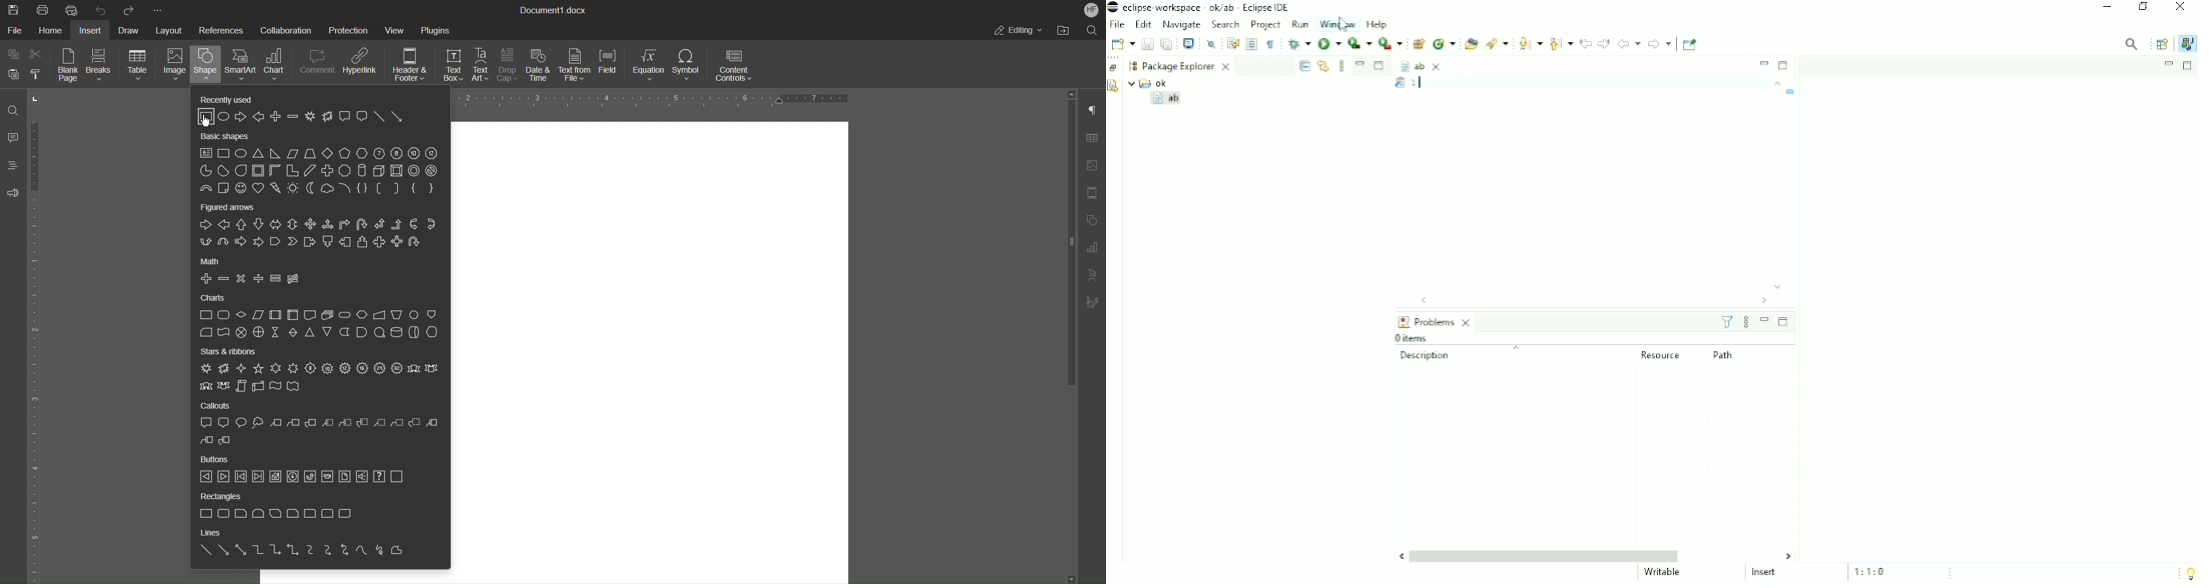  I want to click on Package Explorer, so click(1188, 65).